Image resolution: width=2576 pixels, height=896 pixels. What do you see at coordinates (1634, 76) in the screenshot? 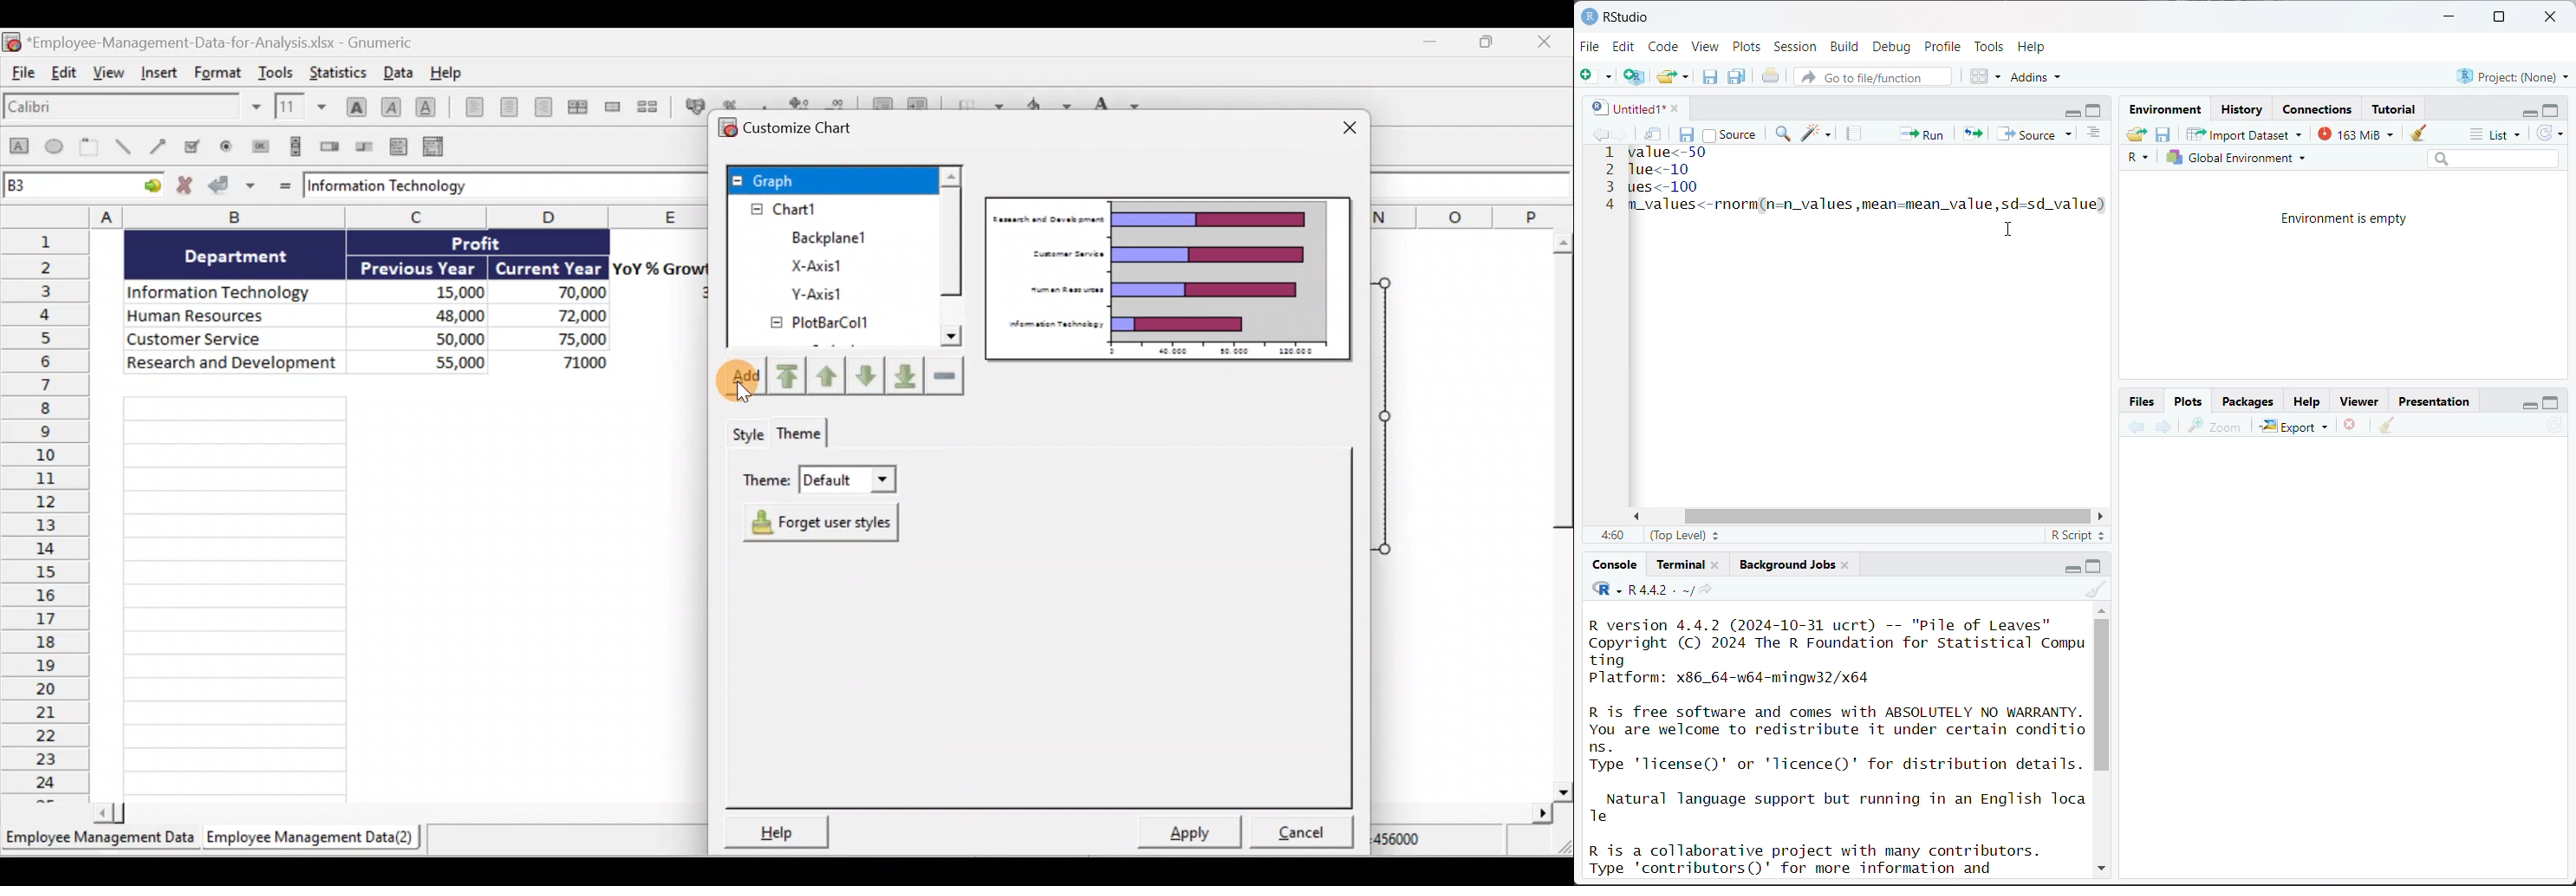
I see `create a project` at bounding box center [1634, 76].